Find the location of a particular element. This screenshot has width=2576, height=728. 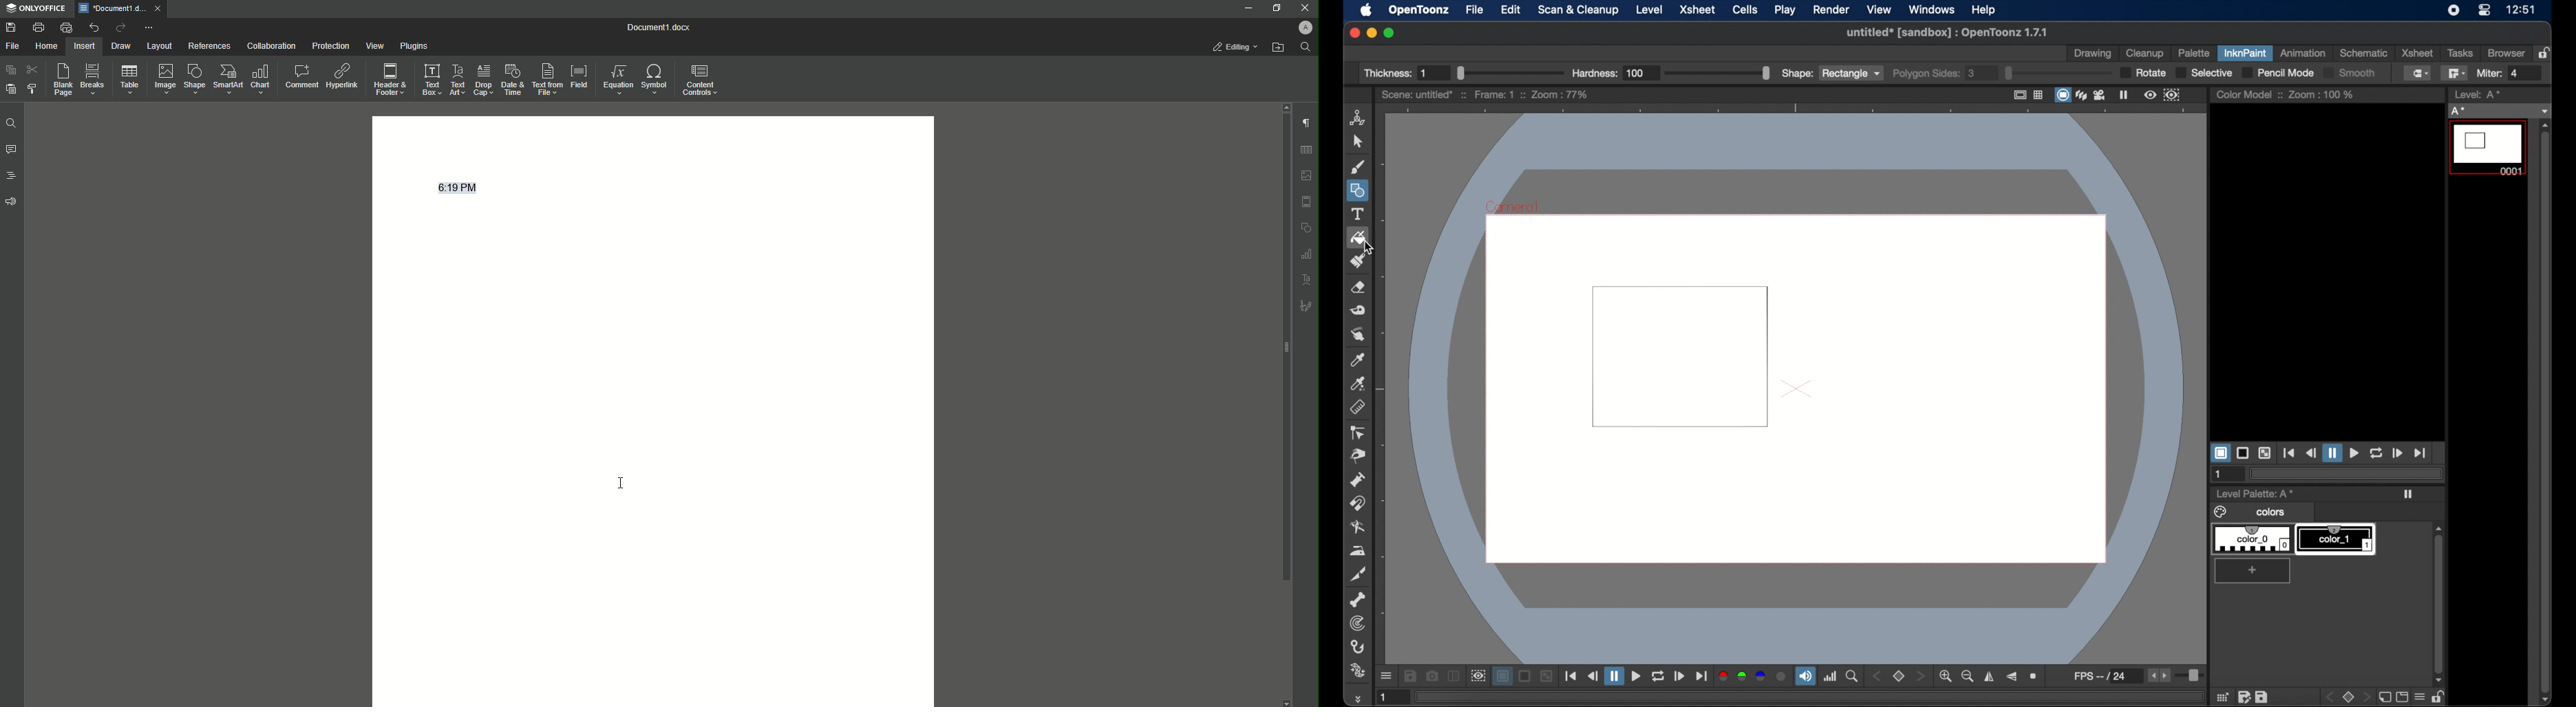

close is located at coordinates (158, 8).